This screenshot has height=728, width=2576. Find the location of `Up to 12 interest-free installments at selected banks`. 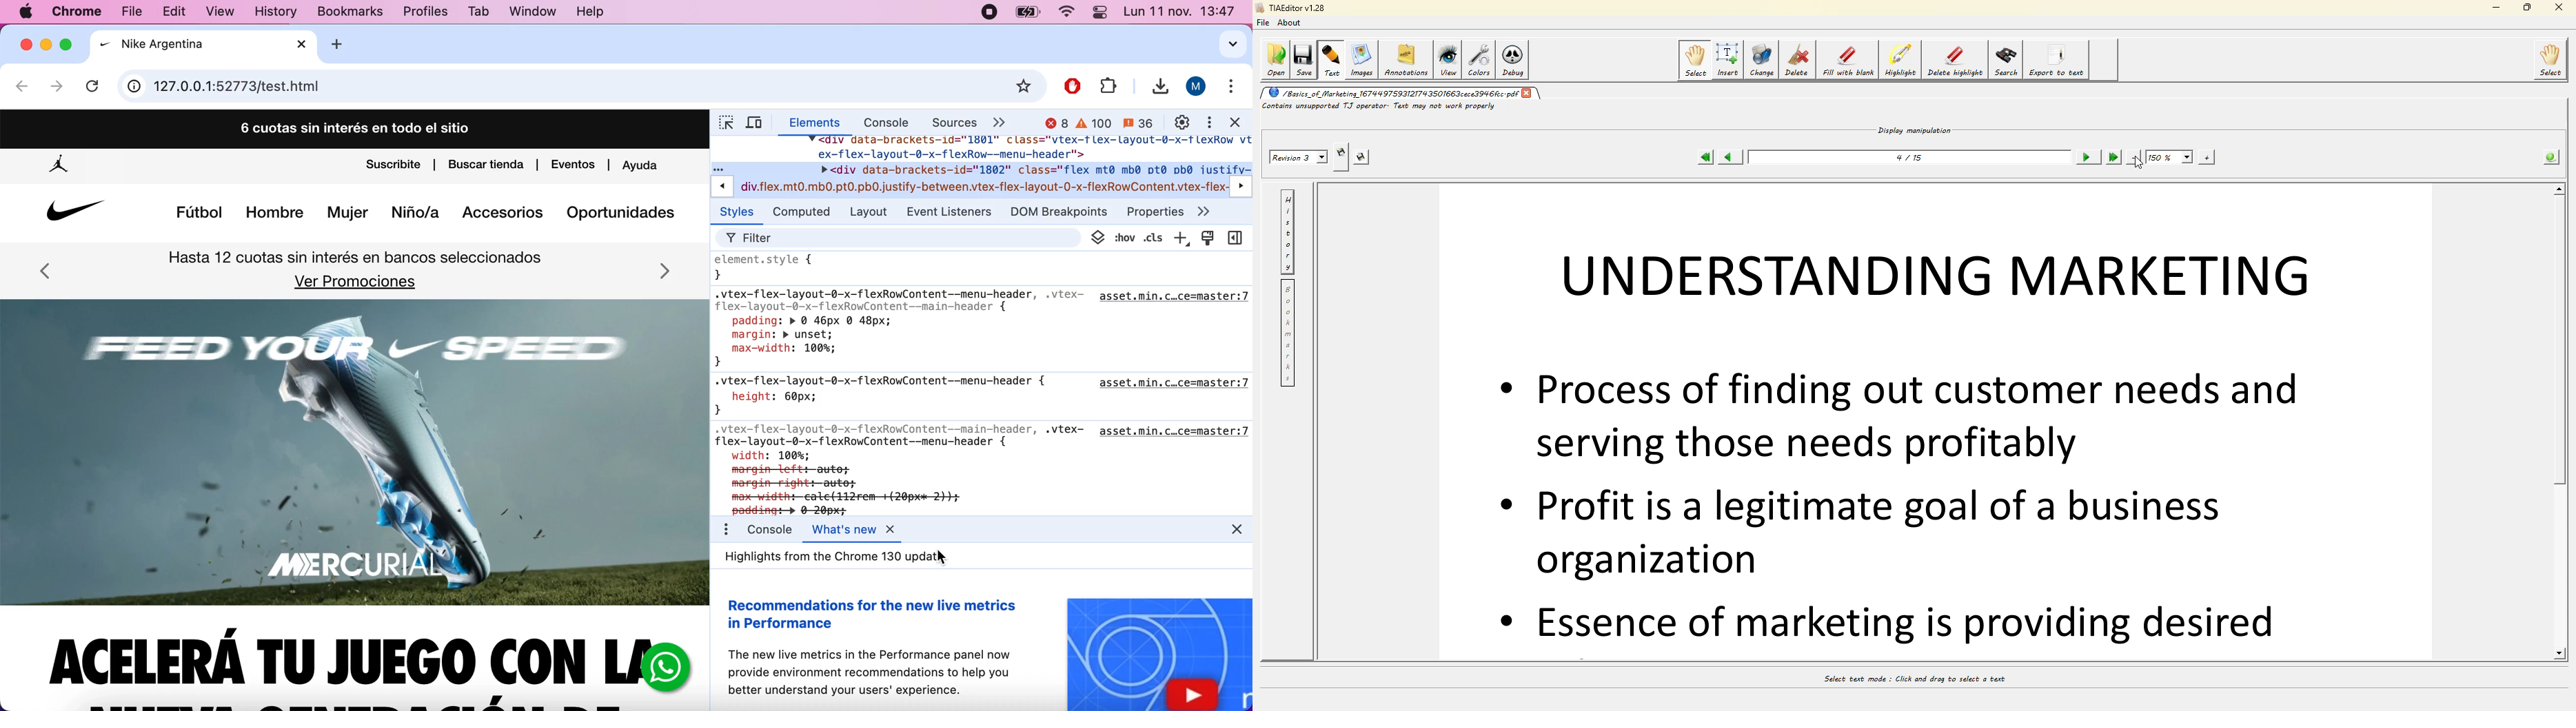

Up to 12 interest-free installments at selected banks is located at coordinates (355, 258).